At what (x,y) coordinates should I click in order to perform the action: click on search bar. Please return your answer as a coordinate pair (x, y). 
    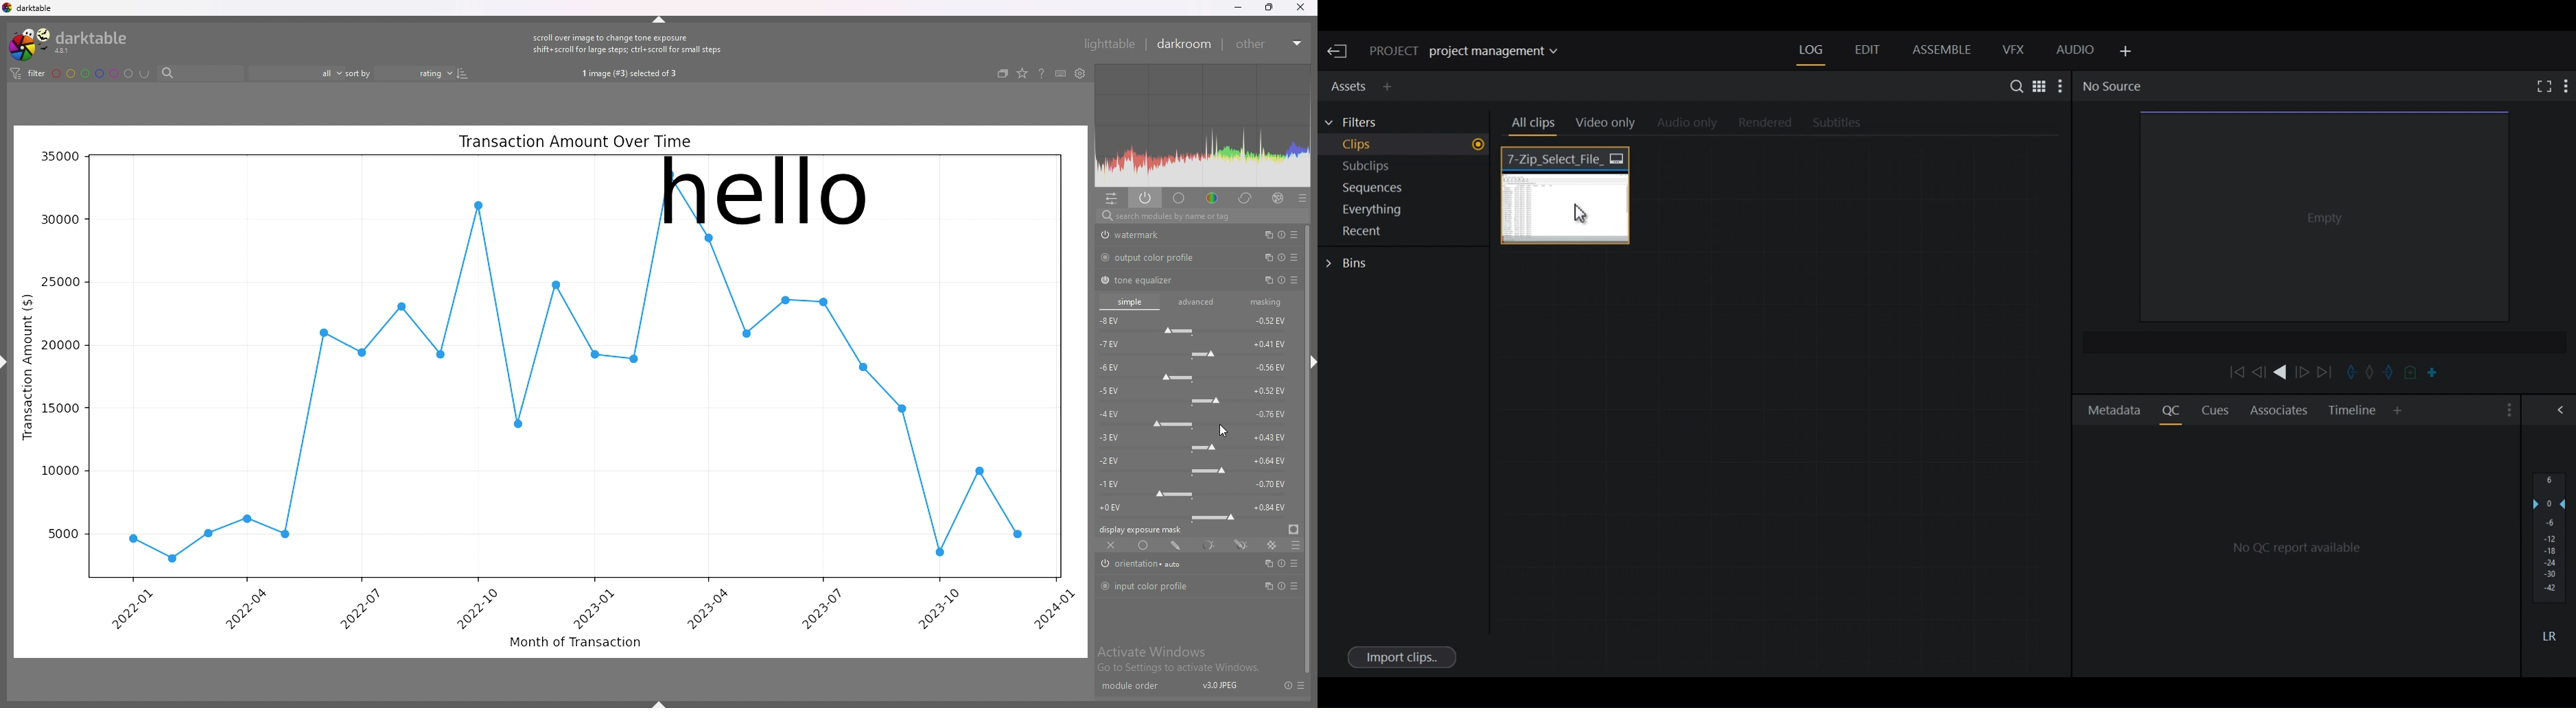
    Looking at the image, I should click on (202, 73).